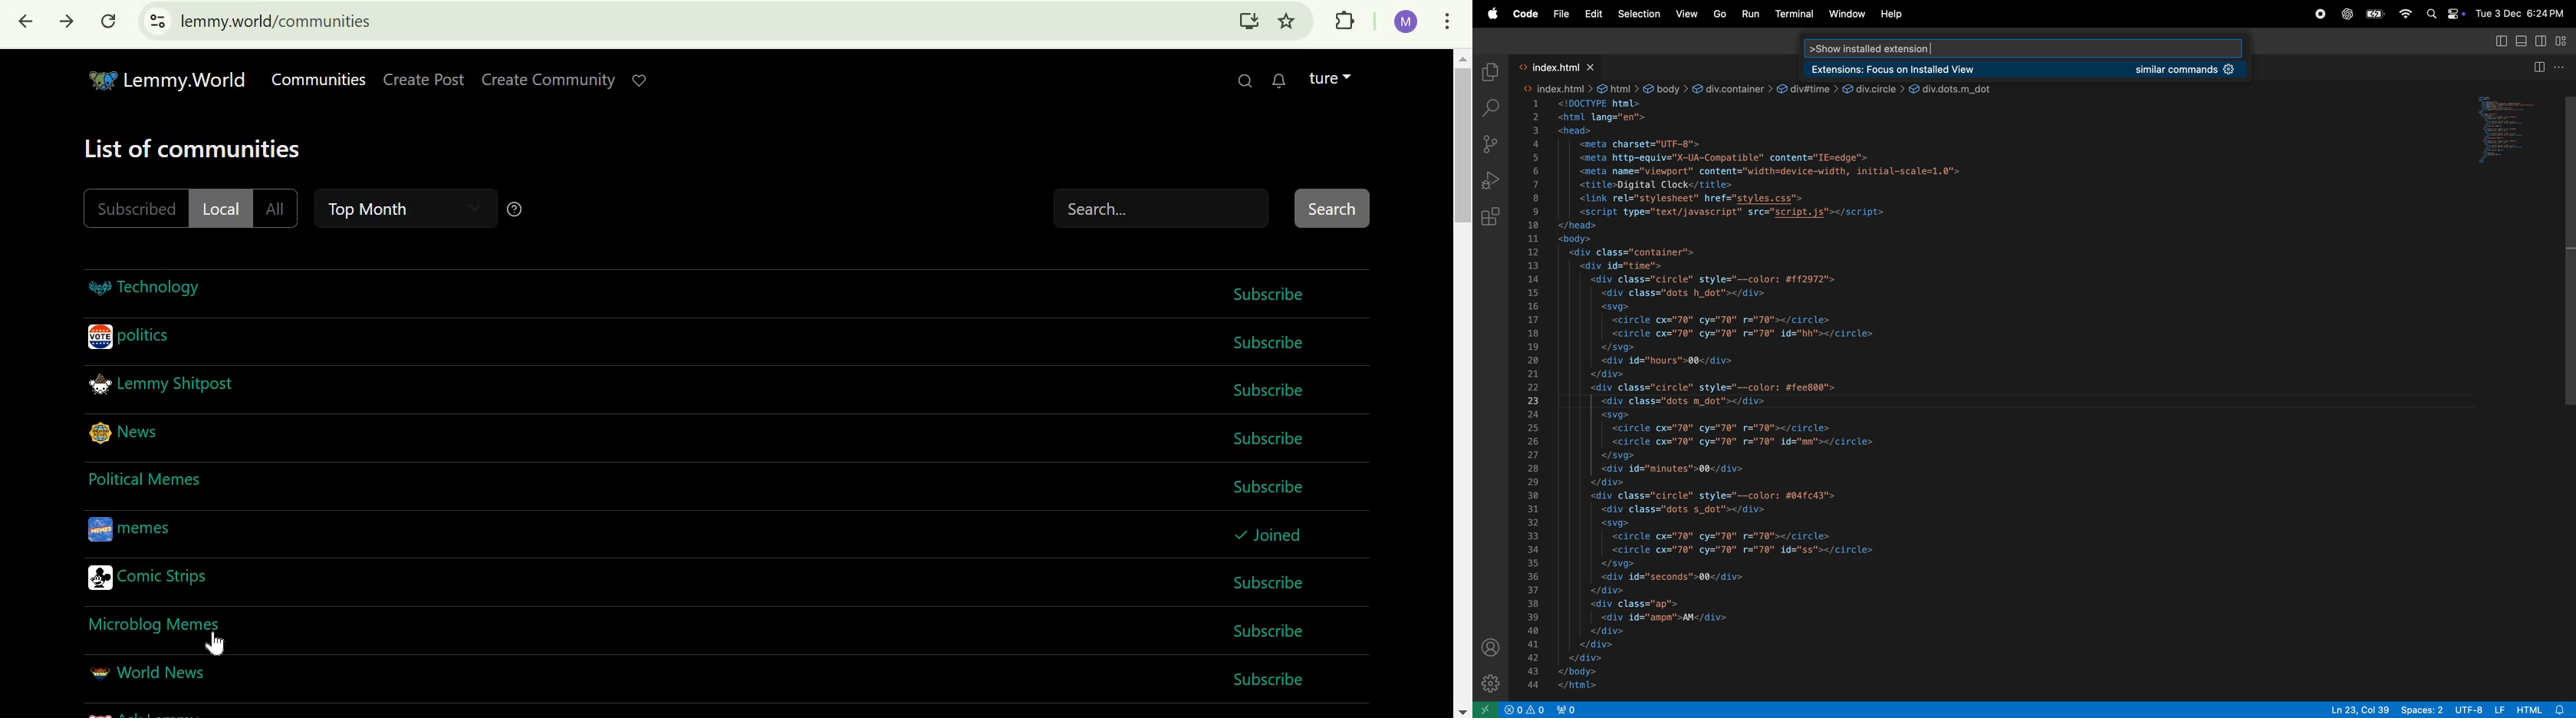 The height and width of the screenshot is (728, 2576). I want to click on Bookmark this tab, so click(1286, 21).